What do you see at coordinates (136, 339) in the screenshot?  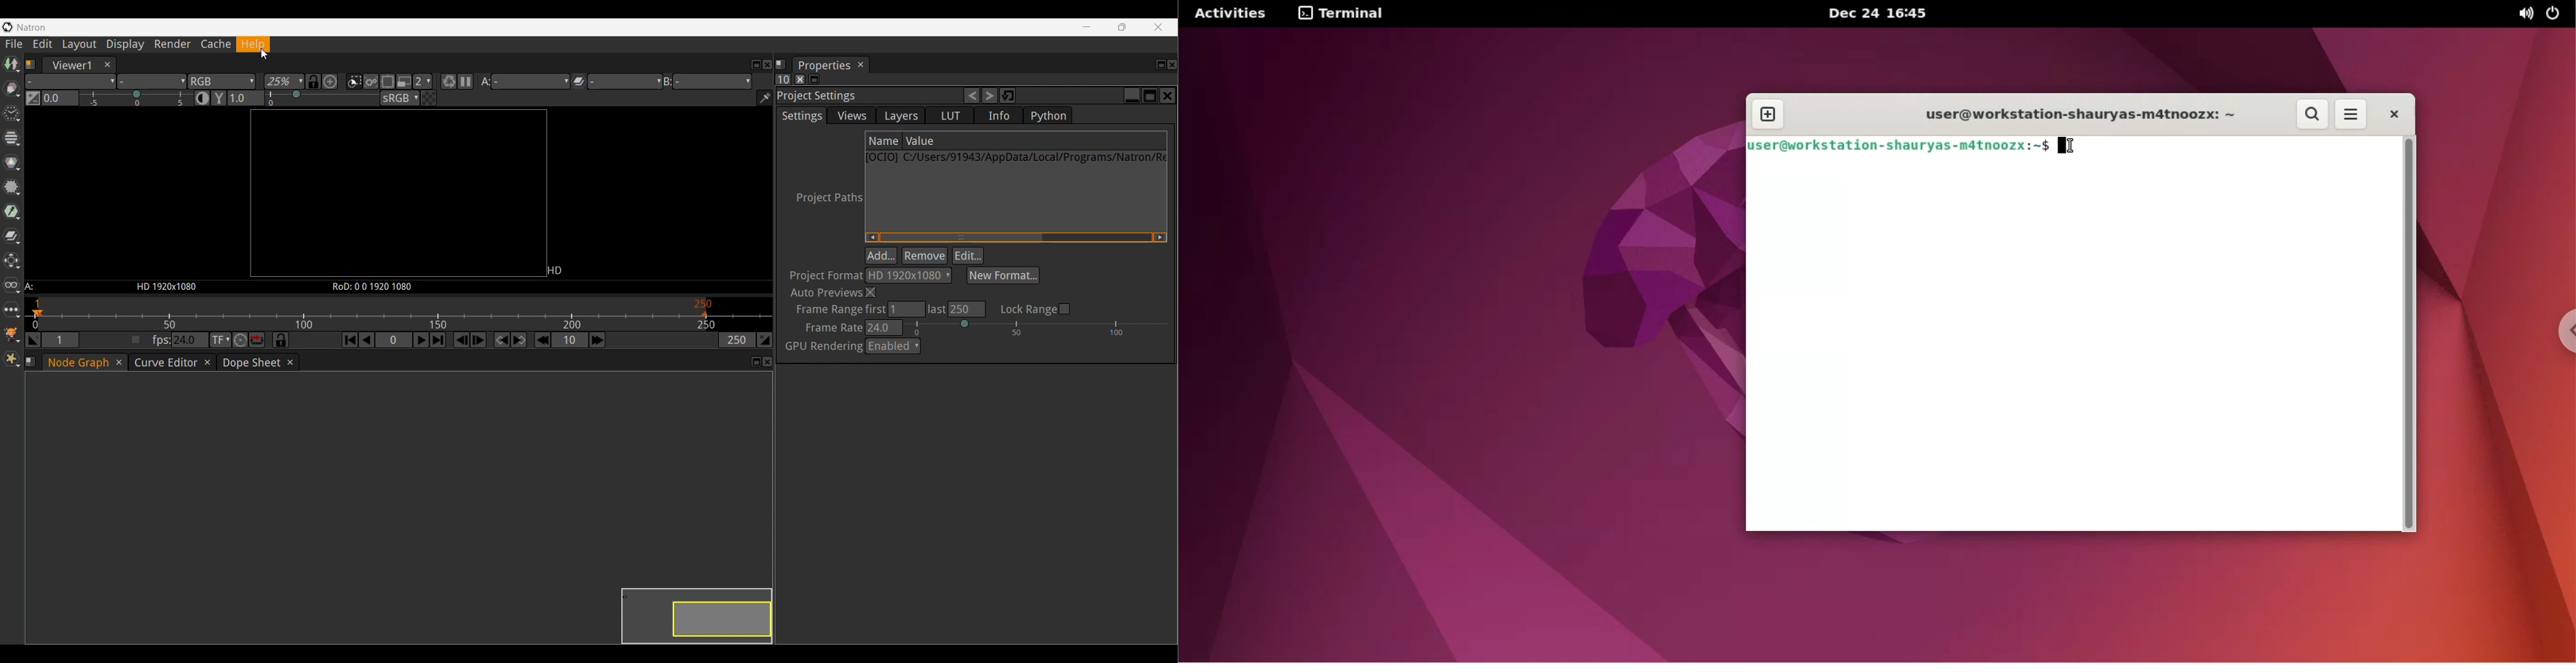 I see `Check to set playback framerate from viewer A input` at bounding box center [136, 339].